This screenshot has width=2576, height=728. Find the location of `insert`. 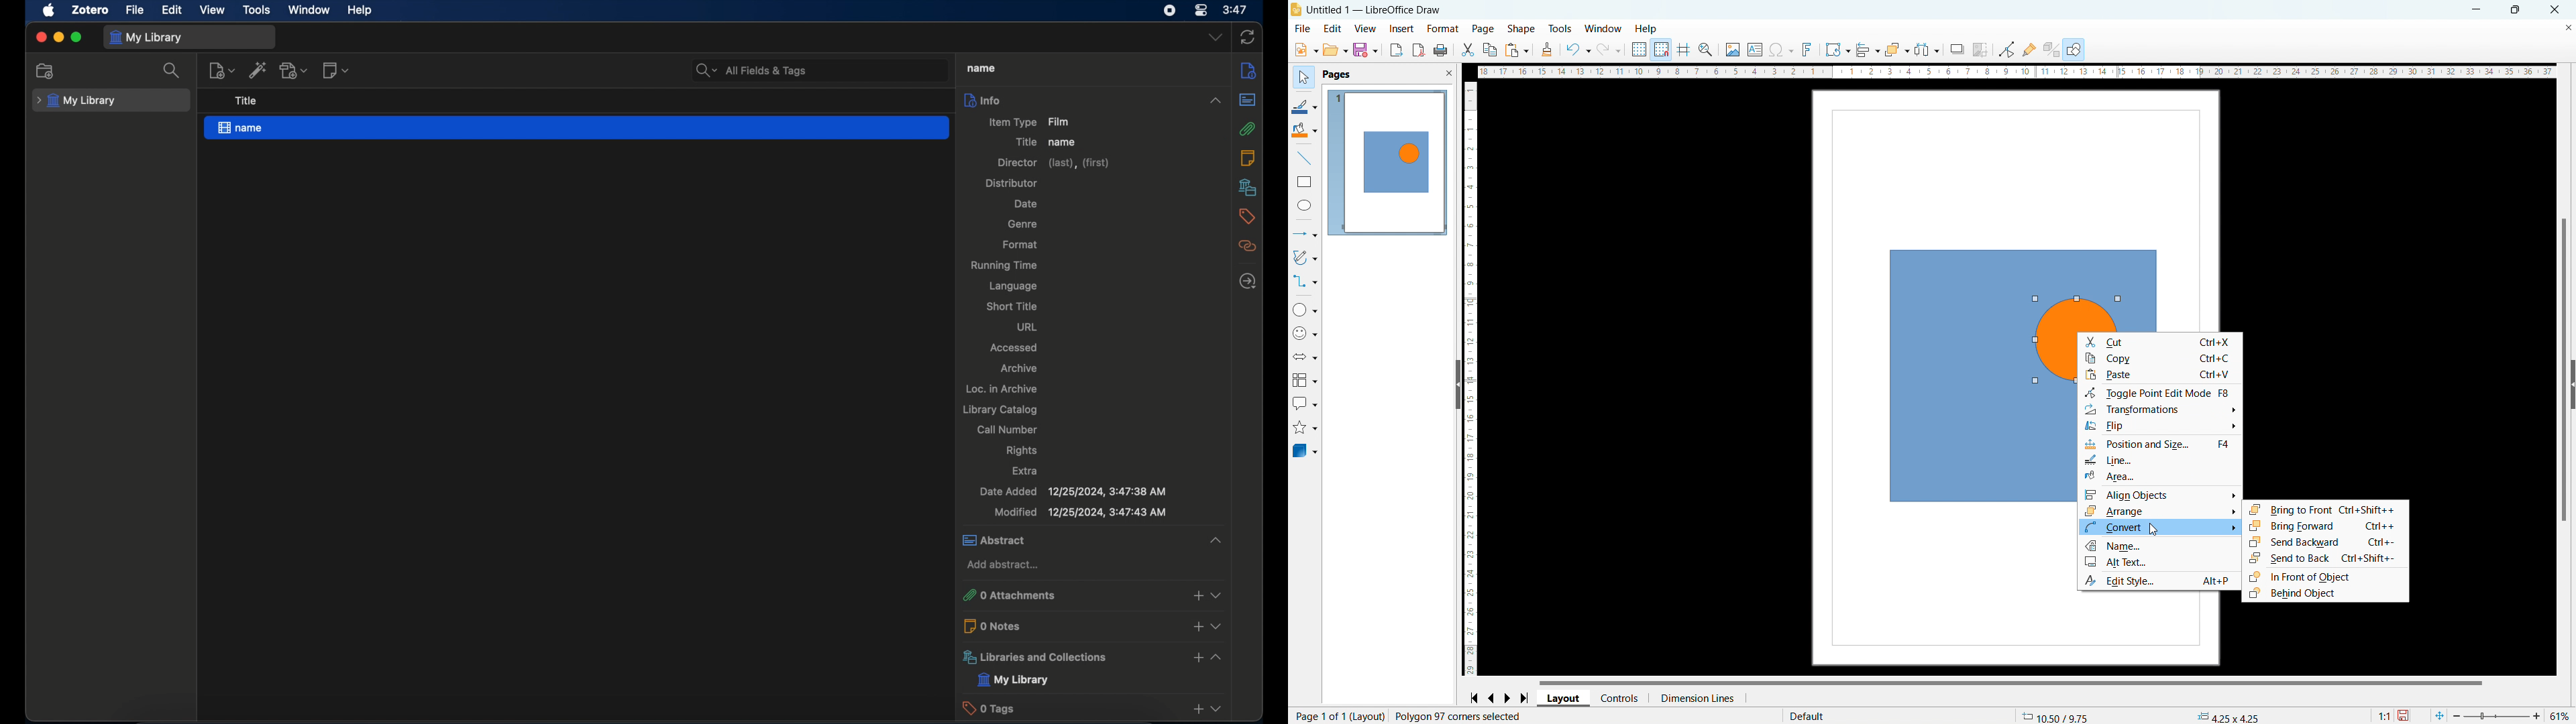

insert is located at coordinates (1401, 29).